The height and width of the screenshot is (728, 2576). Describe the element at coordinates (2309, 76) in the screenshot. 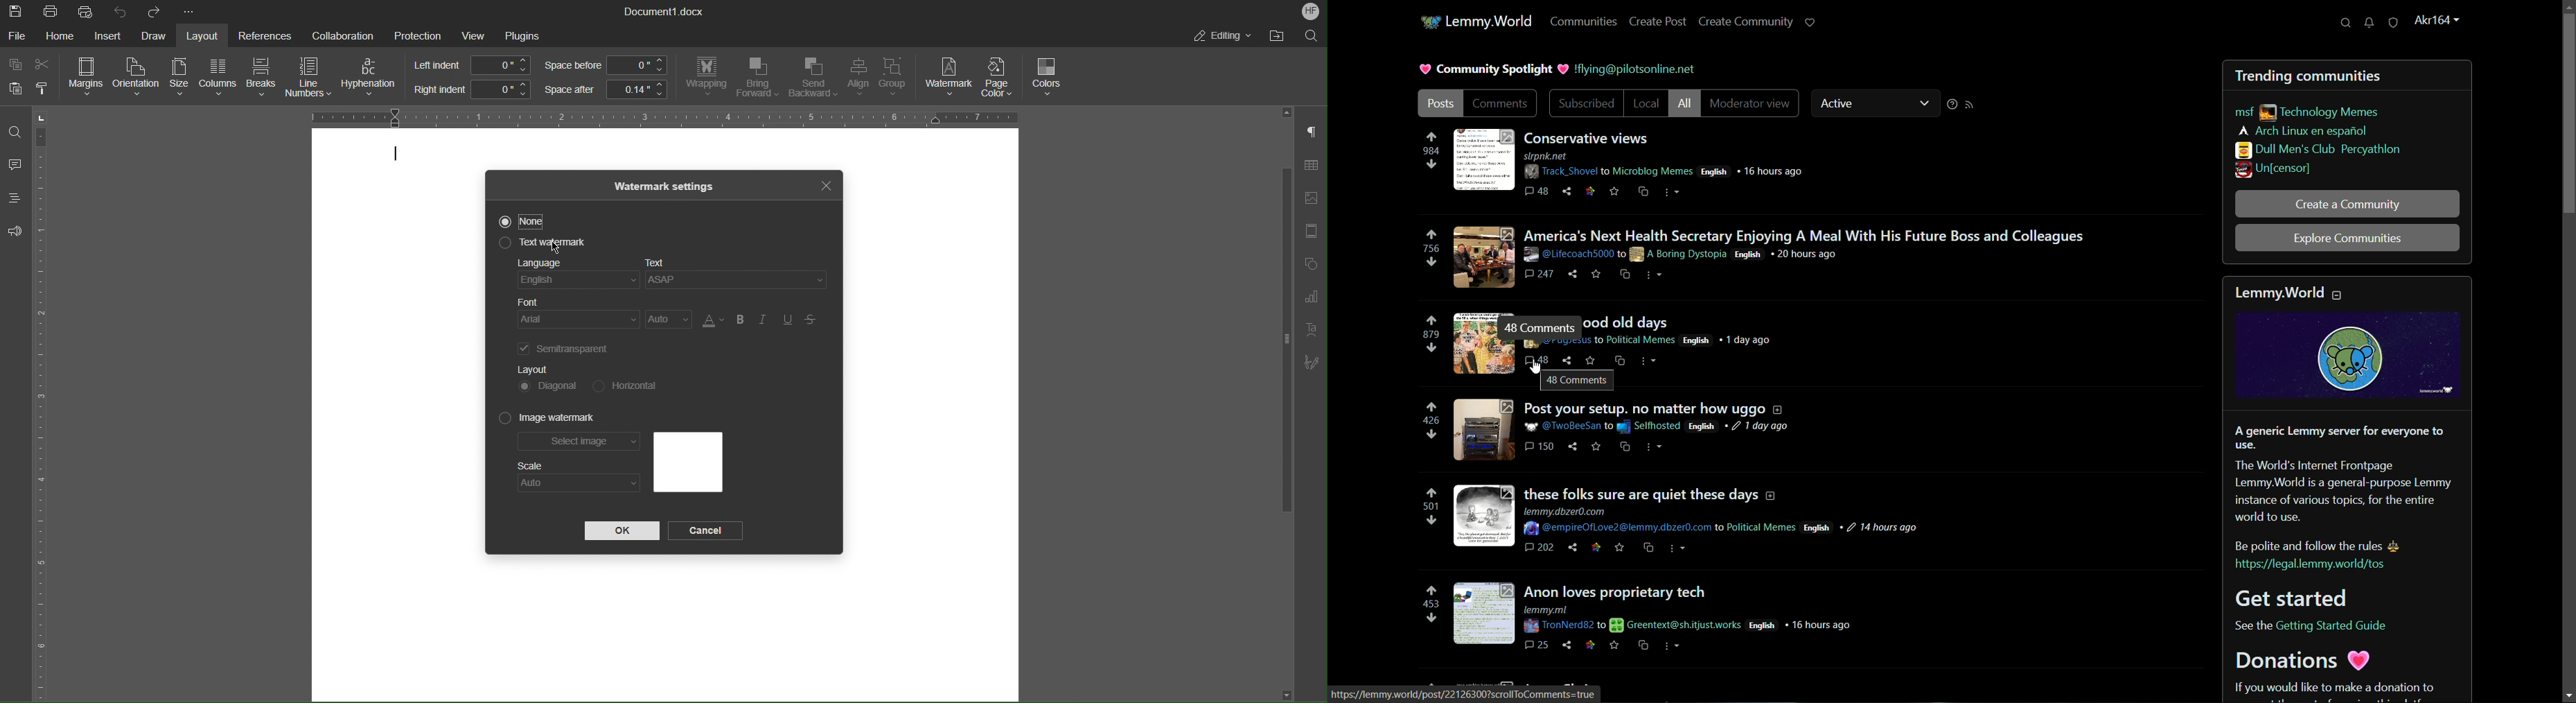

I see `trending communities` at that location.